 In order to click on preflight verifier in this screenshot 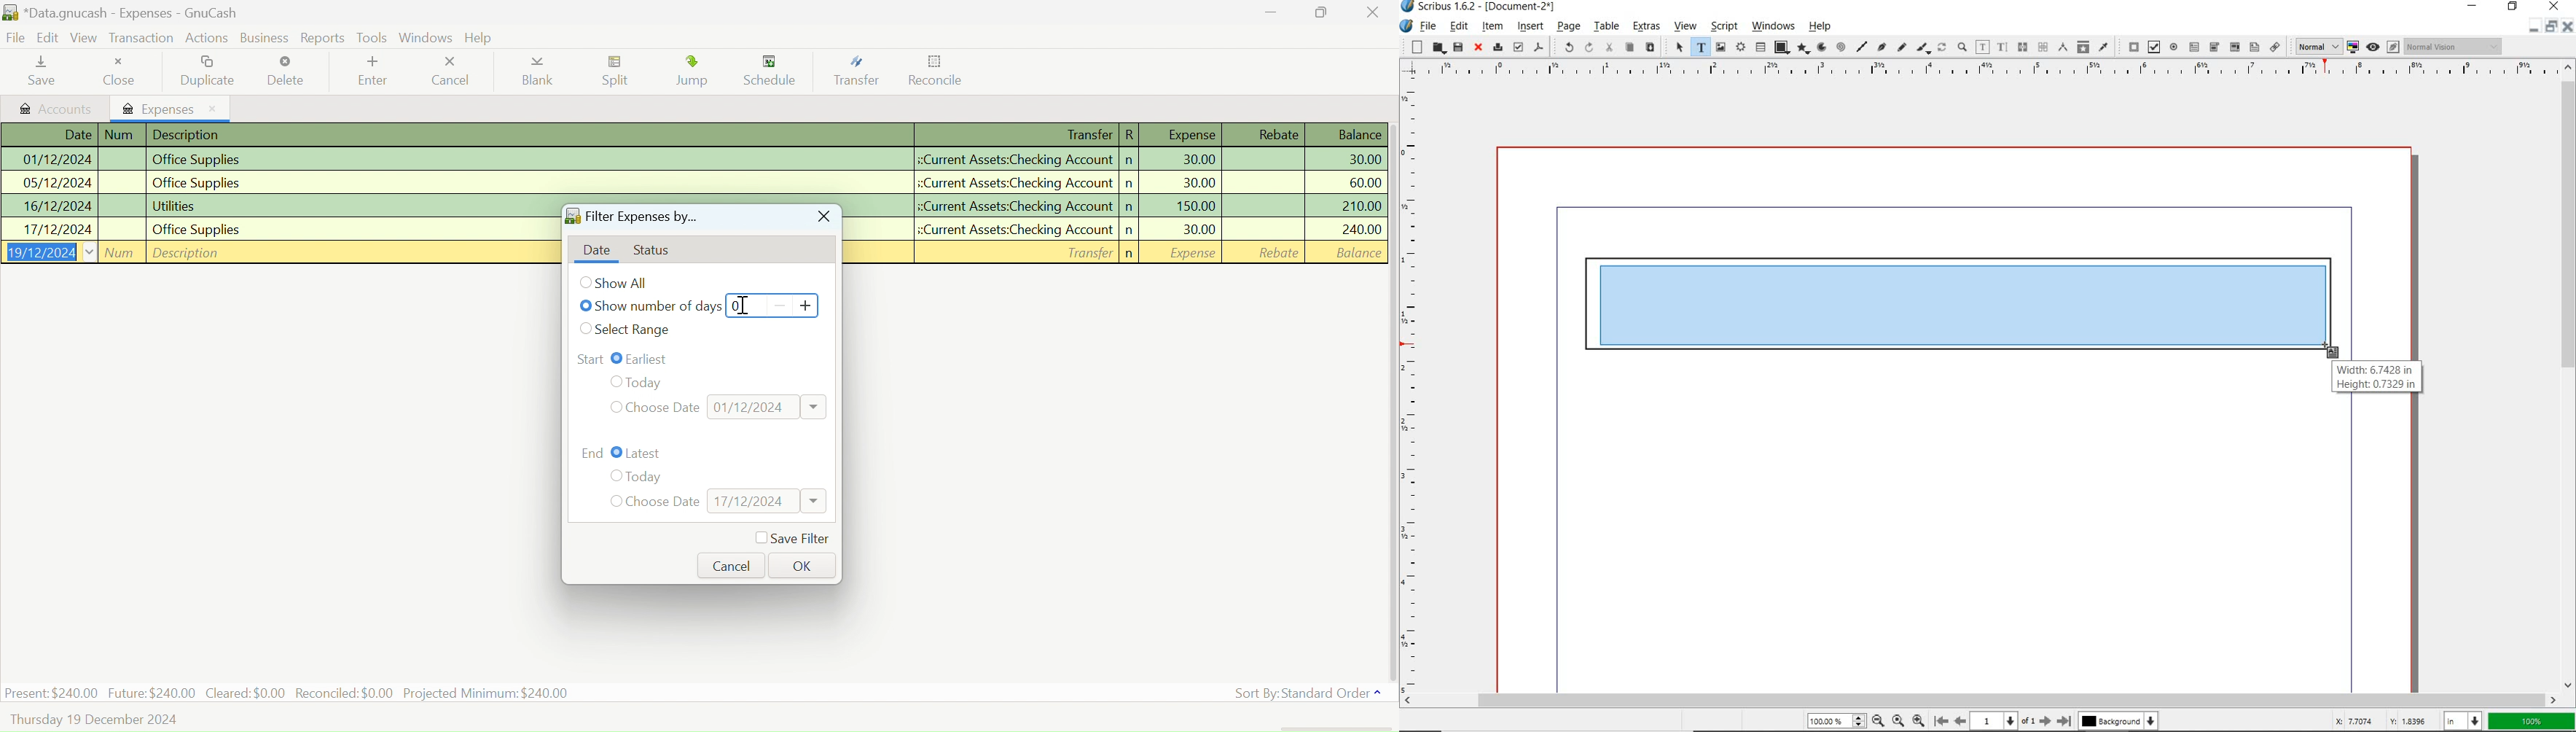, I will do `click(1518, 47)`.